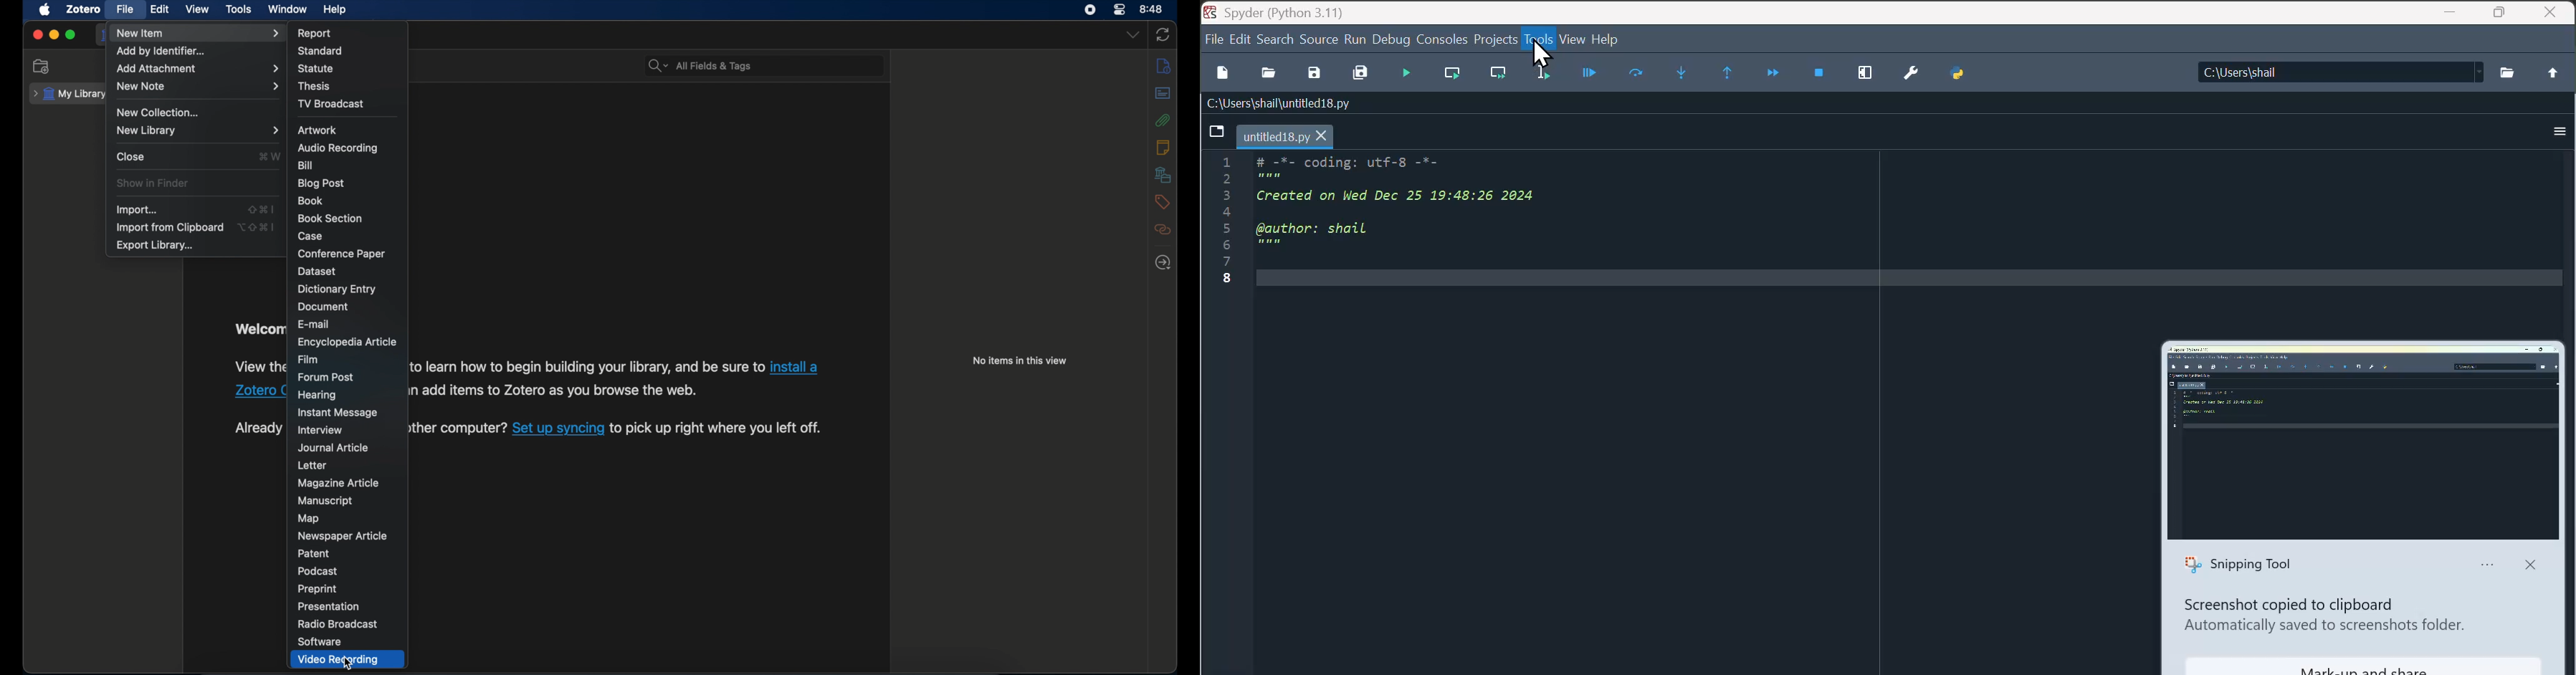  Describe the element at coordinates (198, 69) in the screenshot. I see `add attachment` at that location.